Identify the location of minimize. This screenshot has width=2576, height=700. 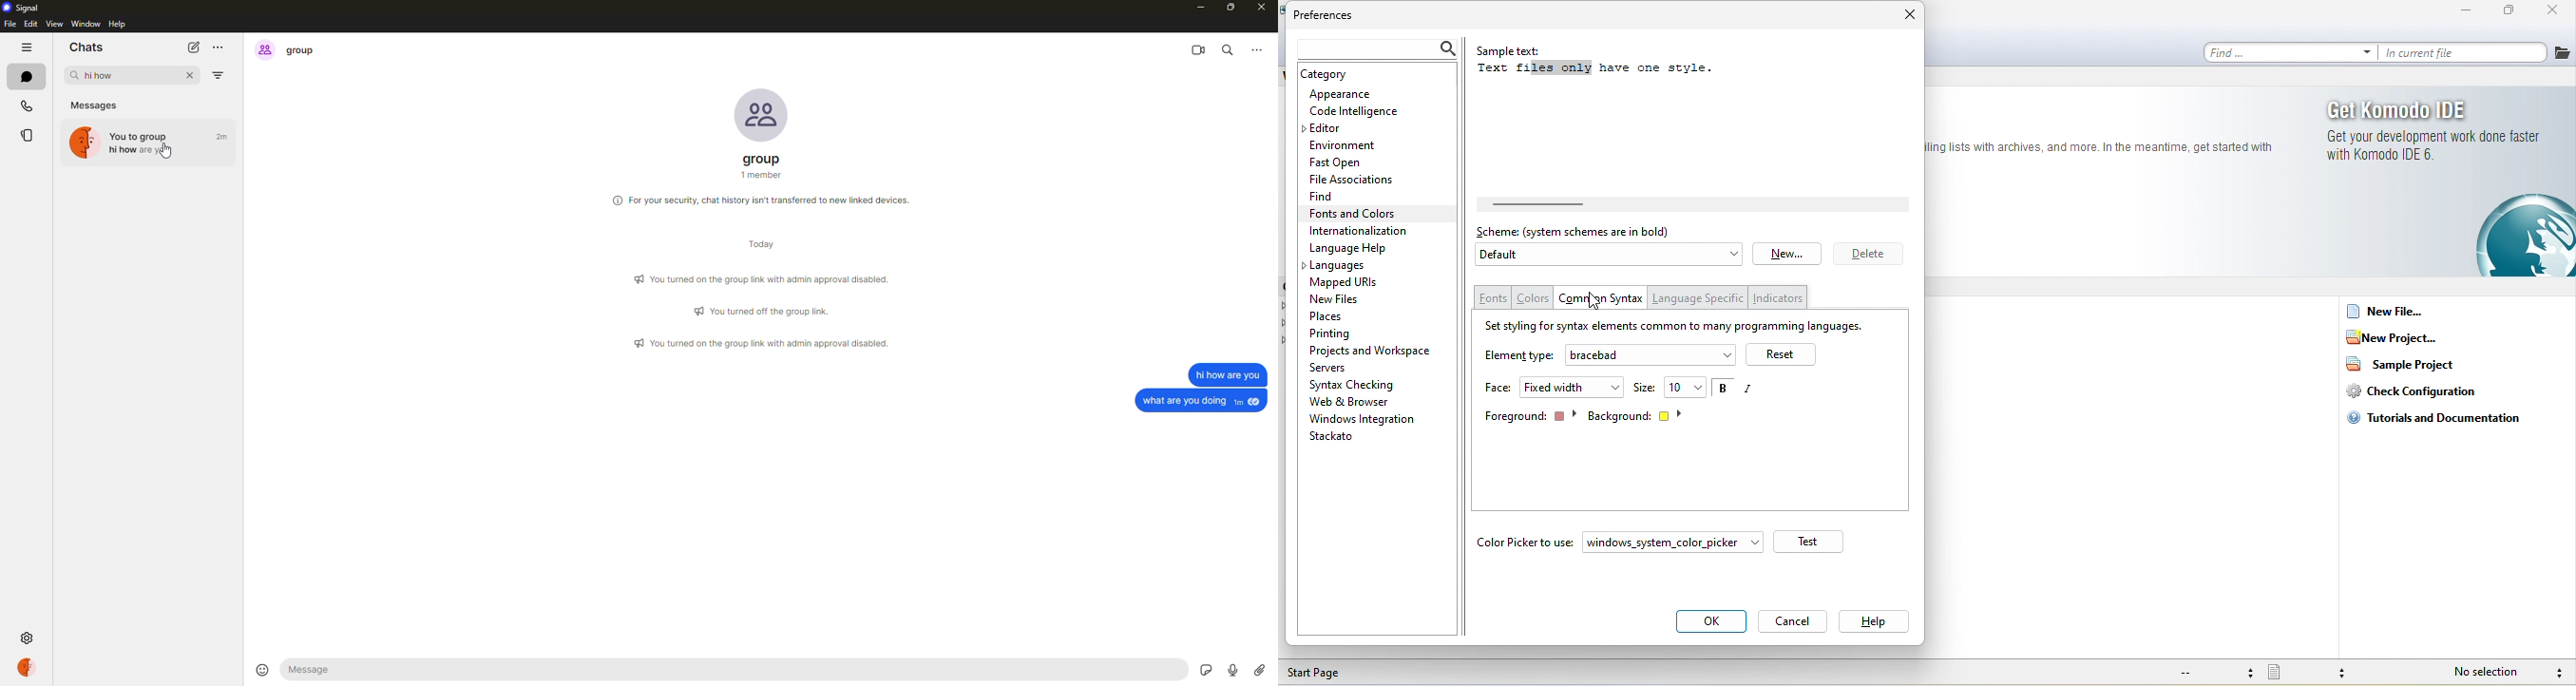
(1198, 7).